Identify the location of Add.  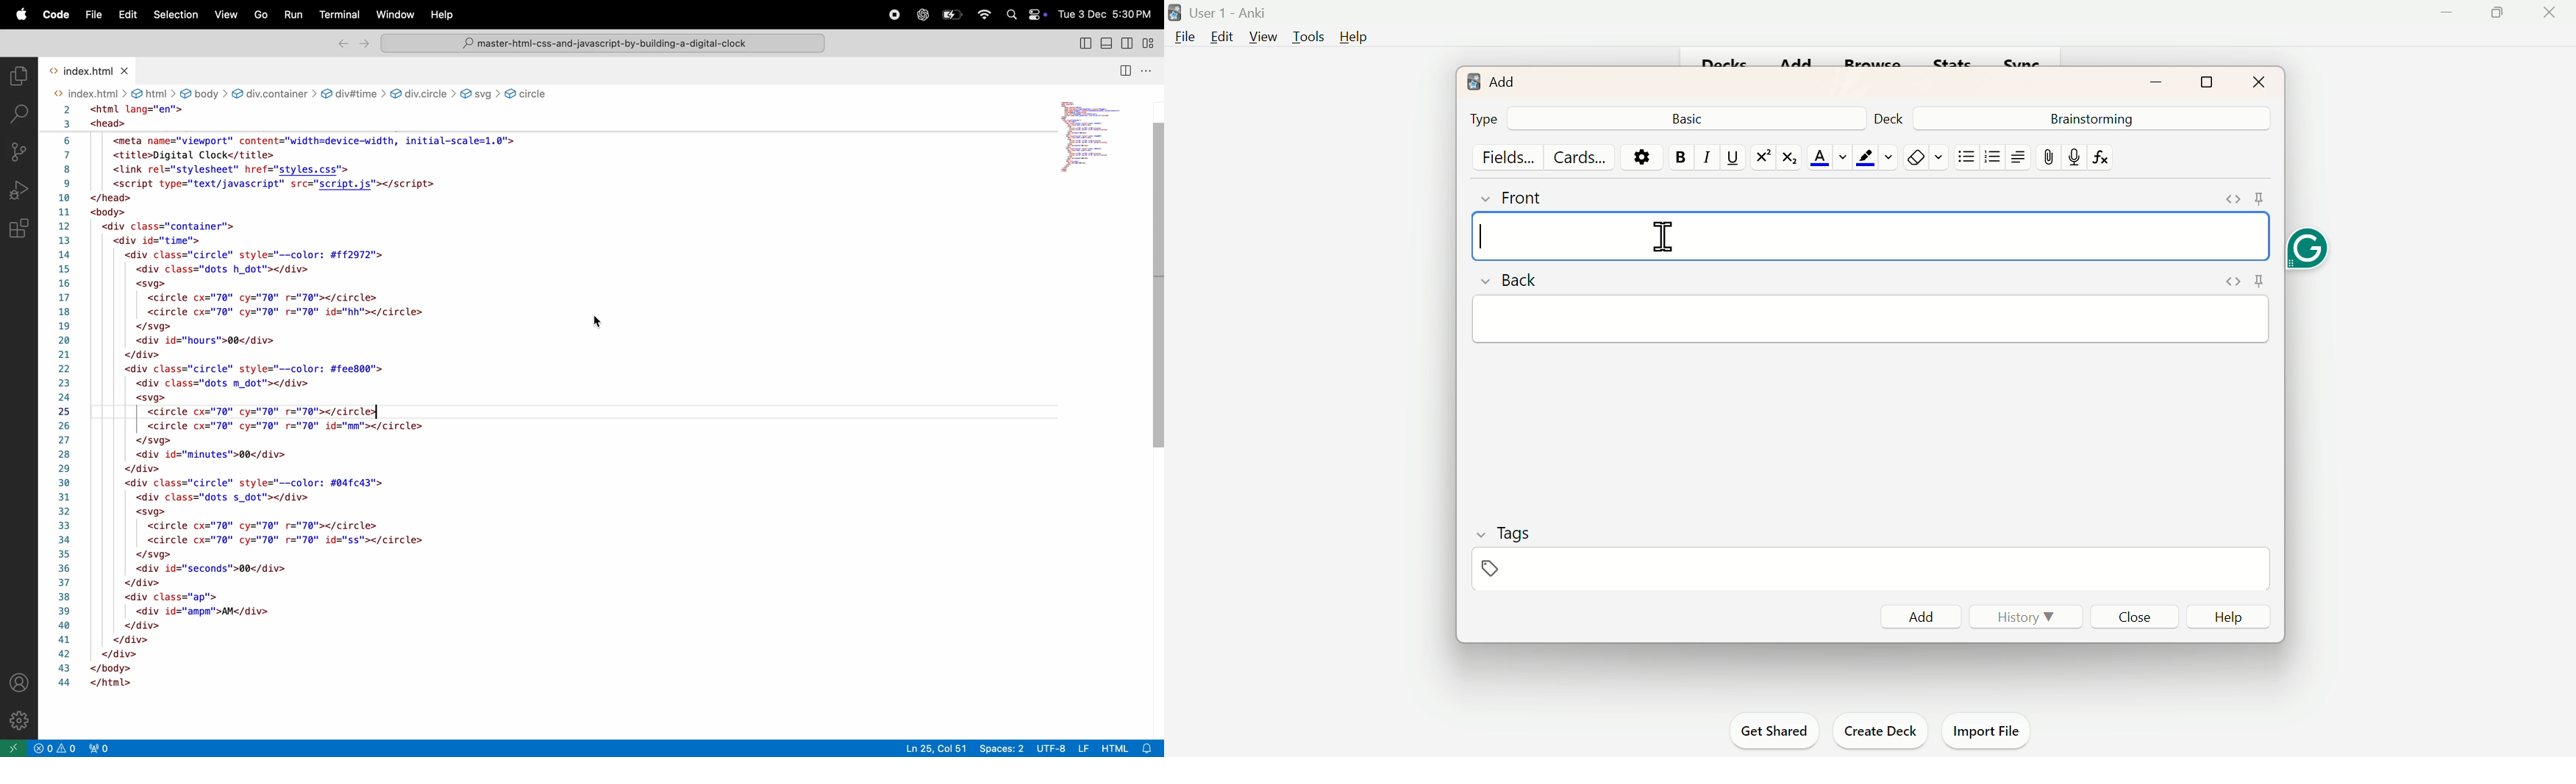
(1922, 616).